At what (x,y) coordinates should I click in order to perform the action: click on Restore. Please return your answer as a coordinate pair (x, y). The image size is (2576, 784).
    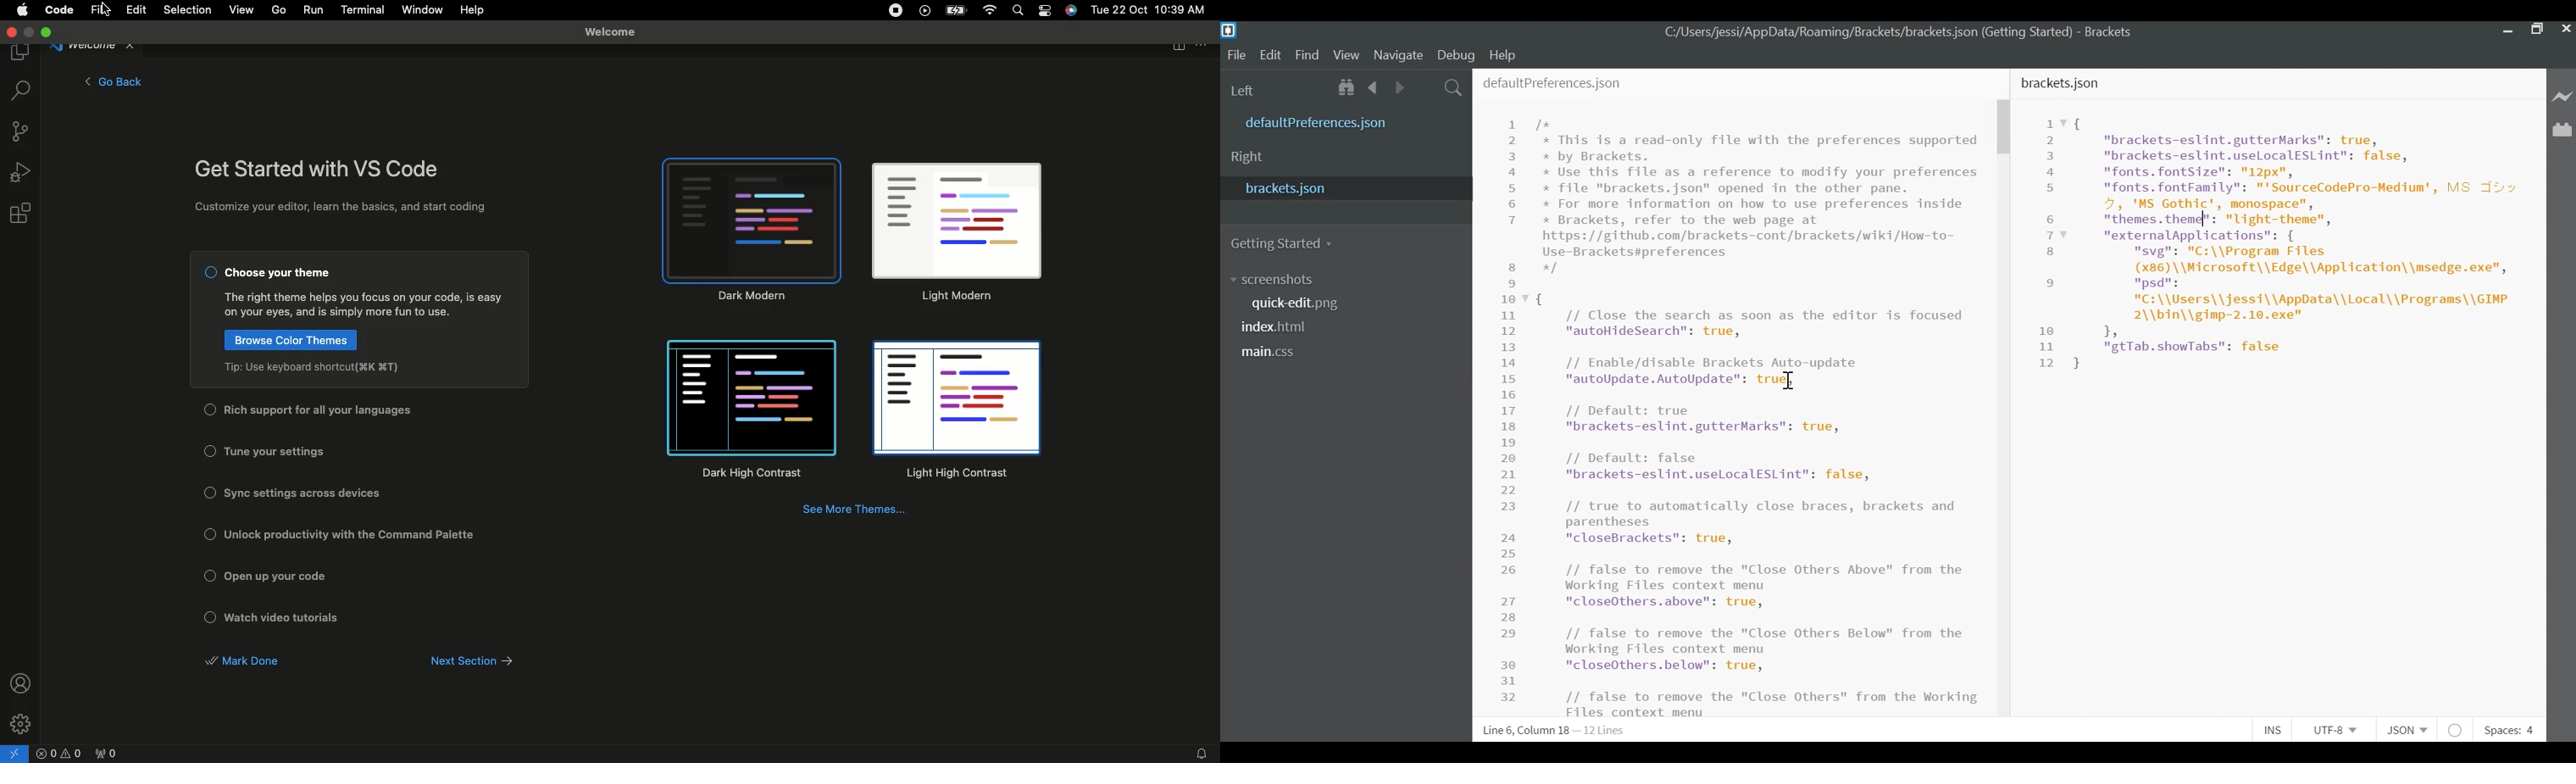
    Looking at the image, I should click on (2537, 28).